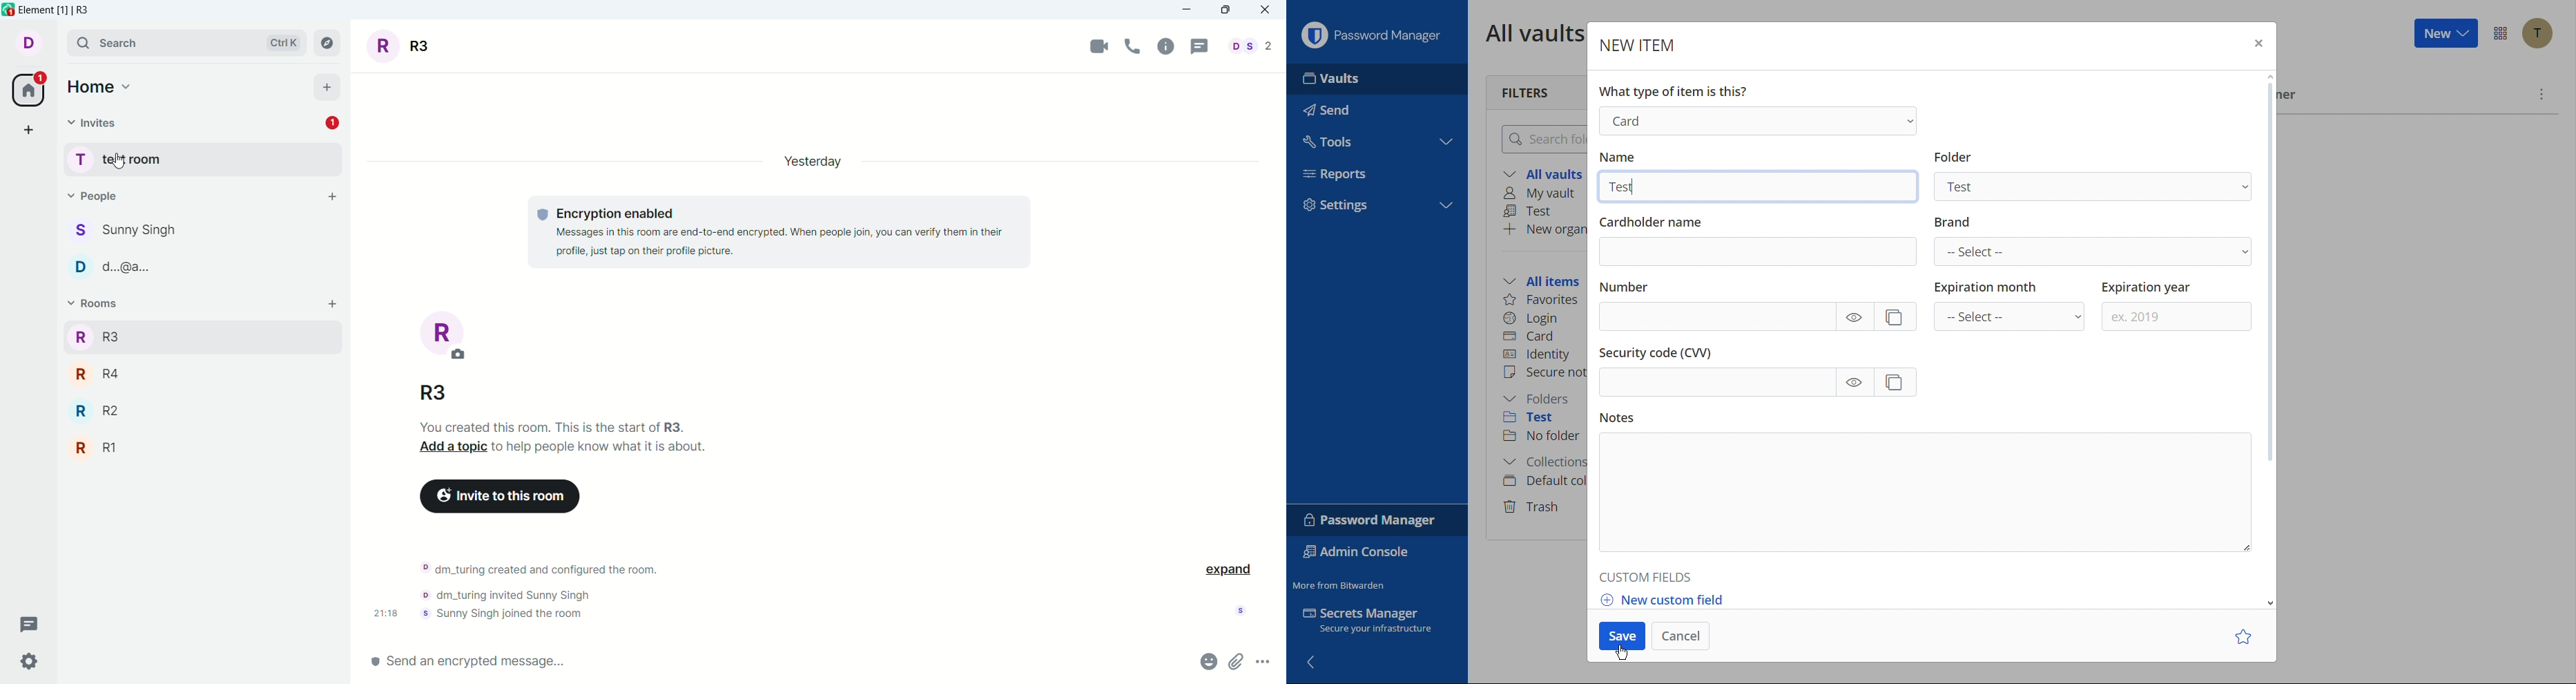 The image size is (2576, 700). Describe the element at coordinates (1540, 375) in the screenshot. I see `Secure note` at that location.